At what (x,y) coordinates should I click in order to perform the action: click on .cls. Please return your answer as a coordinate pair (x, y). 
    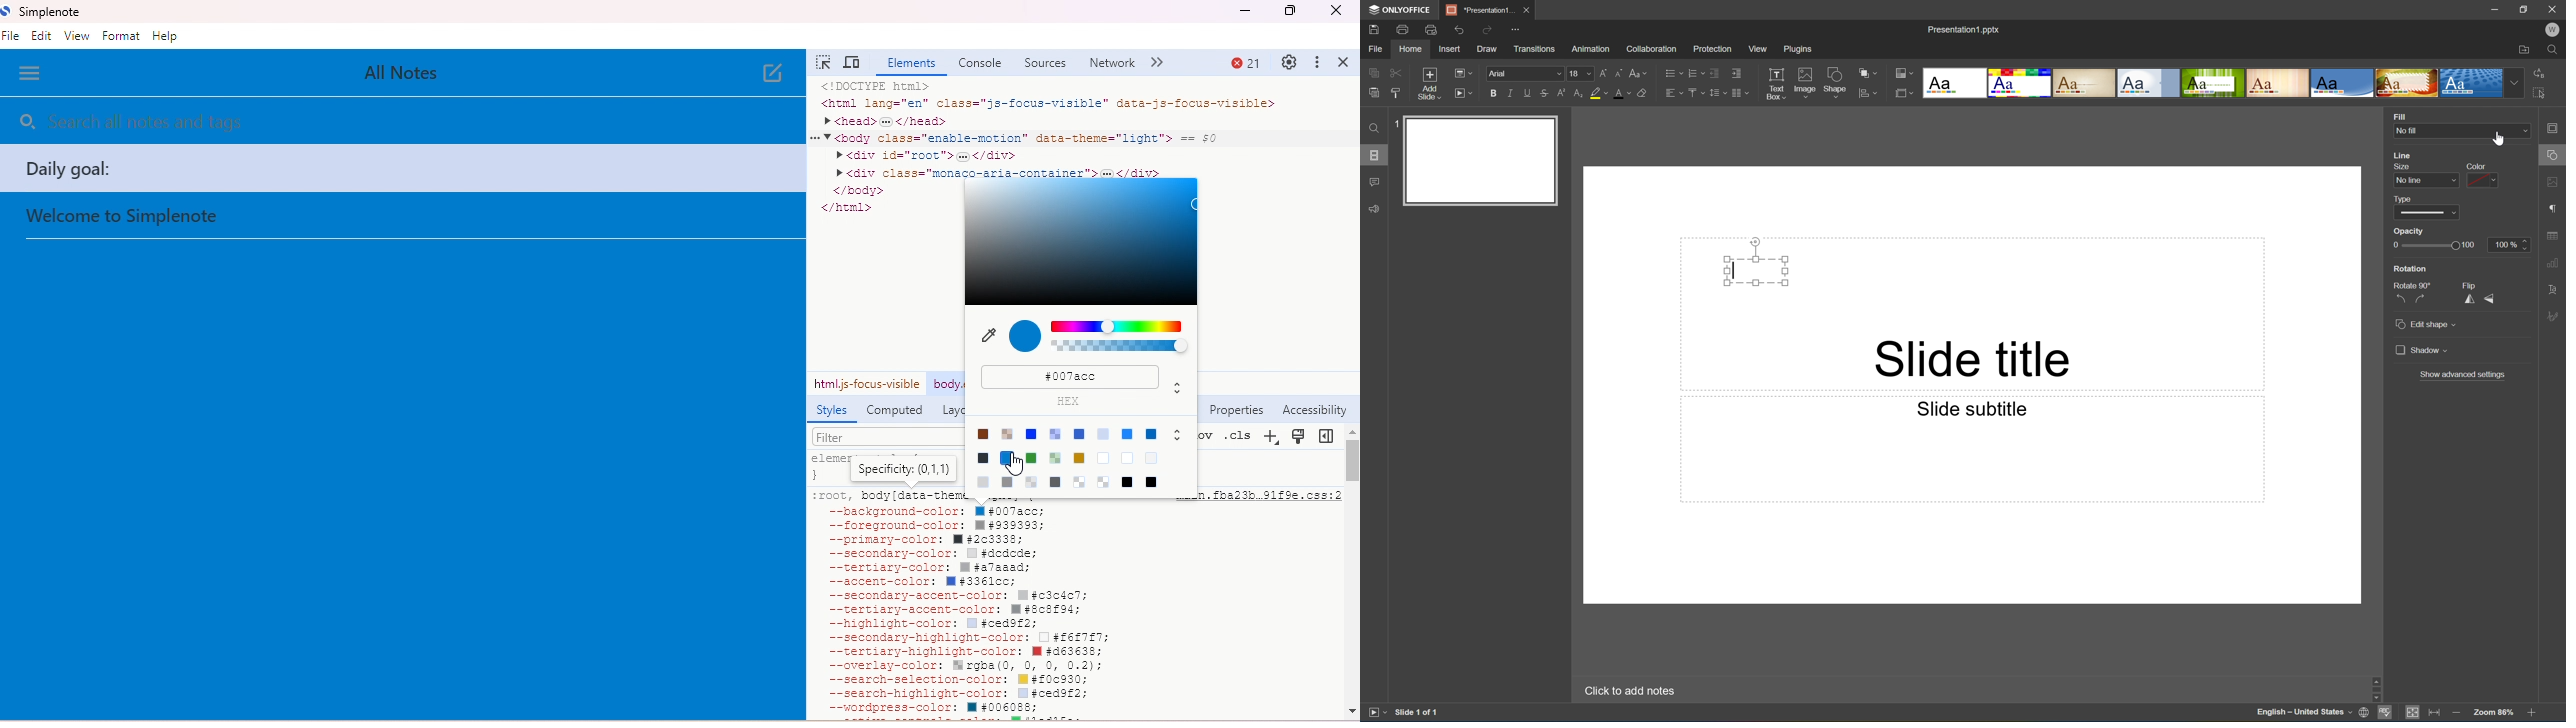
    Looking at the image, I should click on (1238, 436).